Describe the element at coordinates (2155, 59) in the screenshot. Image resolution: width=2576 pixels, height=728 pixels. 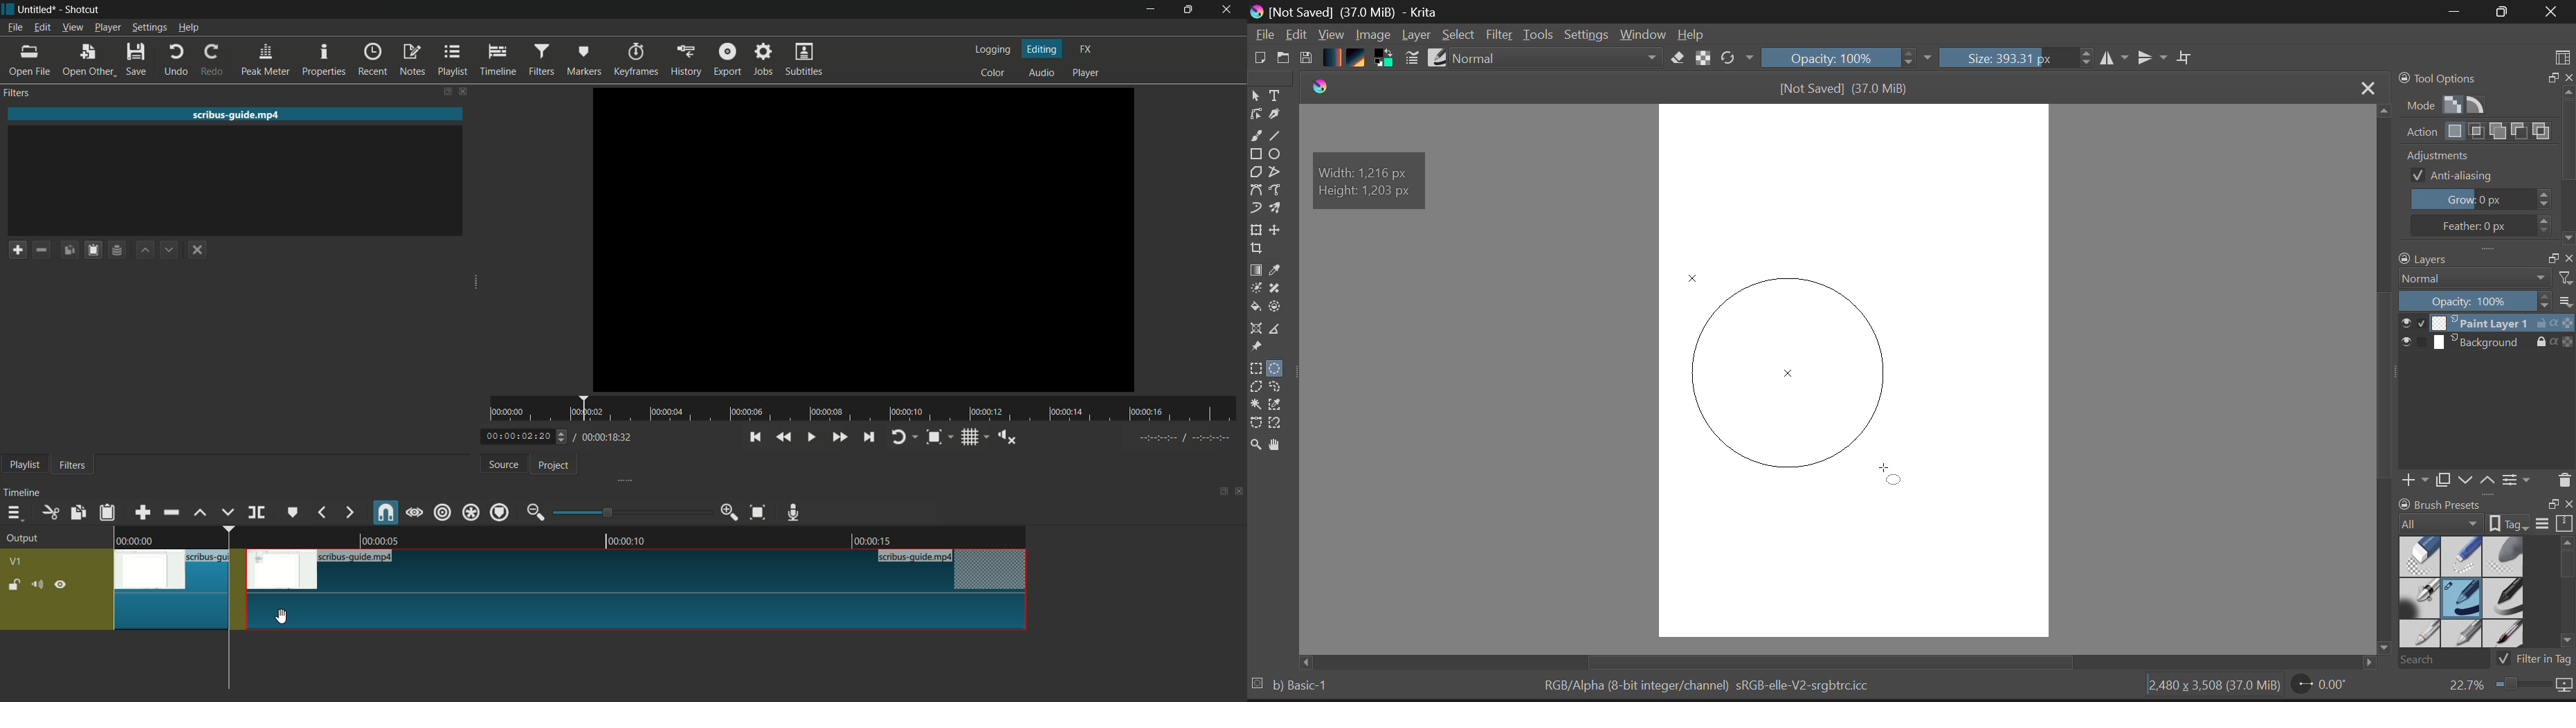
I see `Horizontal Mirror Flip` at that location.